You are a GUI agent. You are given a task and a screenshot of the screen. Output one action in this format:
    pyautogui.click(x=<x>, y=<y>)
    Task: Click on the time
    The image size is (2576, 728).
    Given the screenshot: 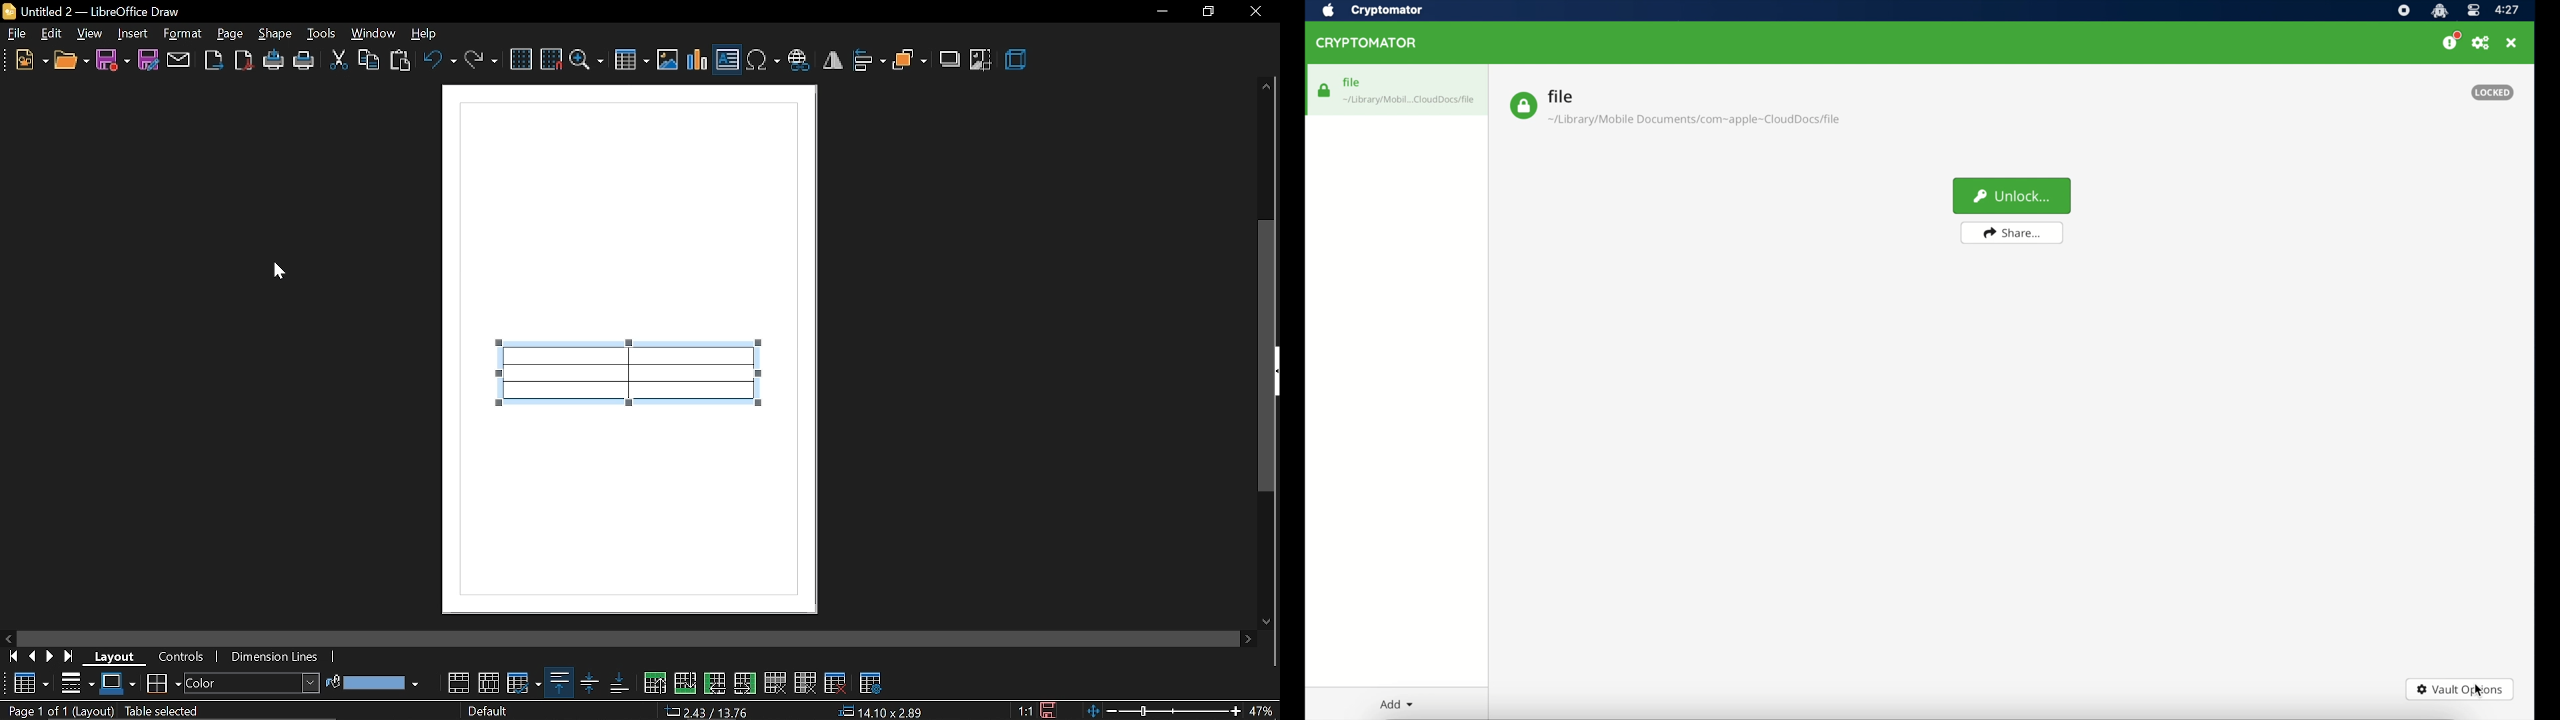 What is the action you would take?
    pyautogui.click(x=2508, y=10)
    